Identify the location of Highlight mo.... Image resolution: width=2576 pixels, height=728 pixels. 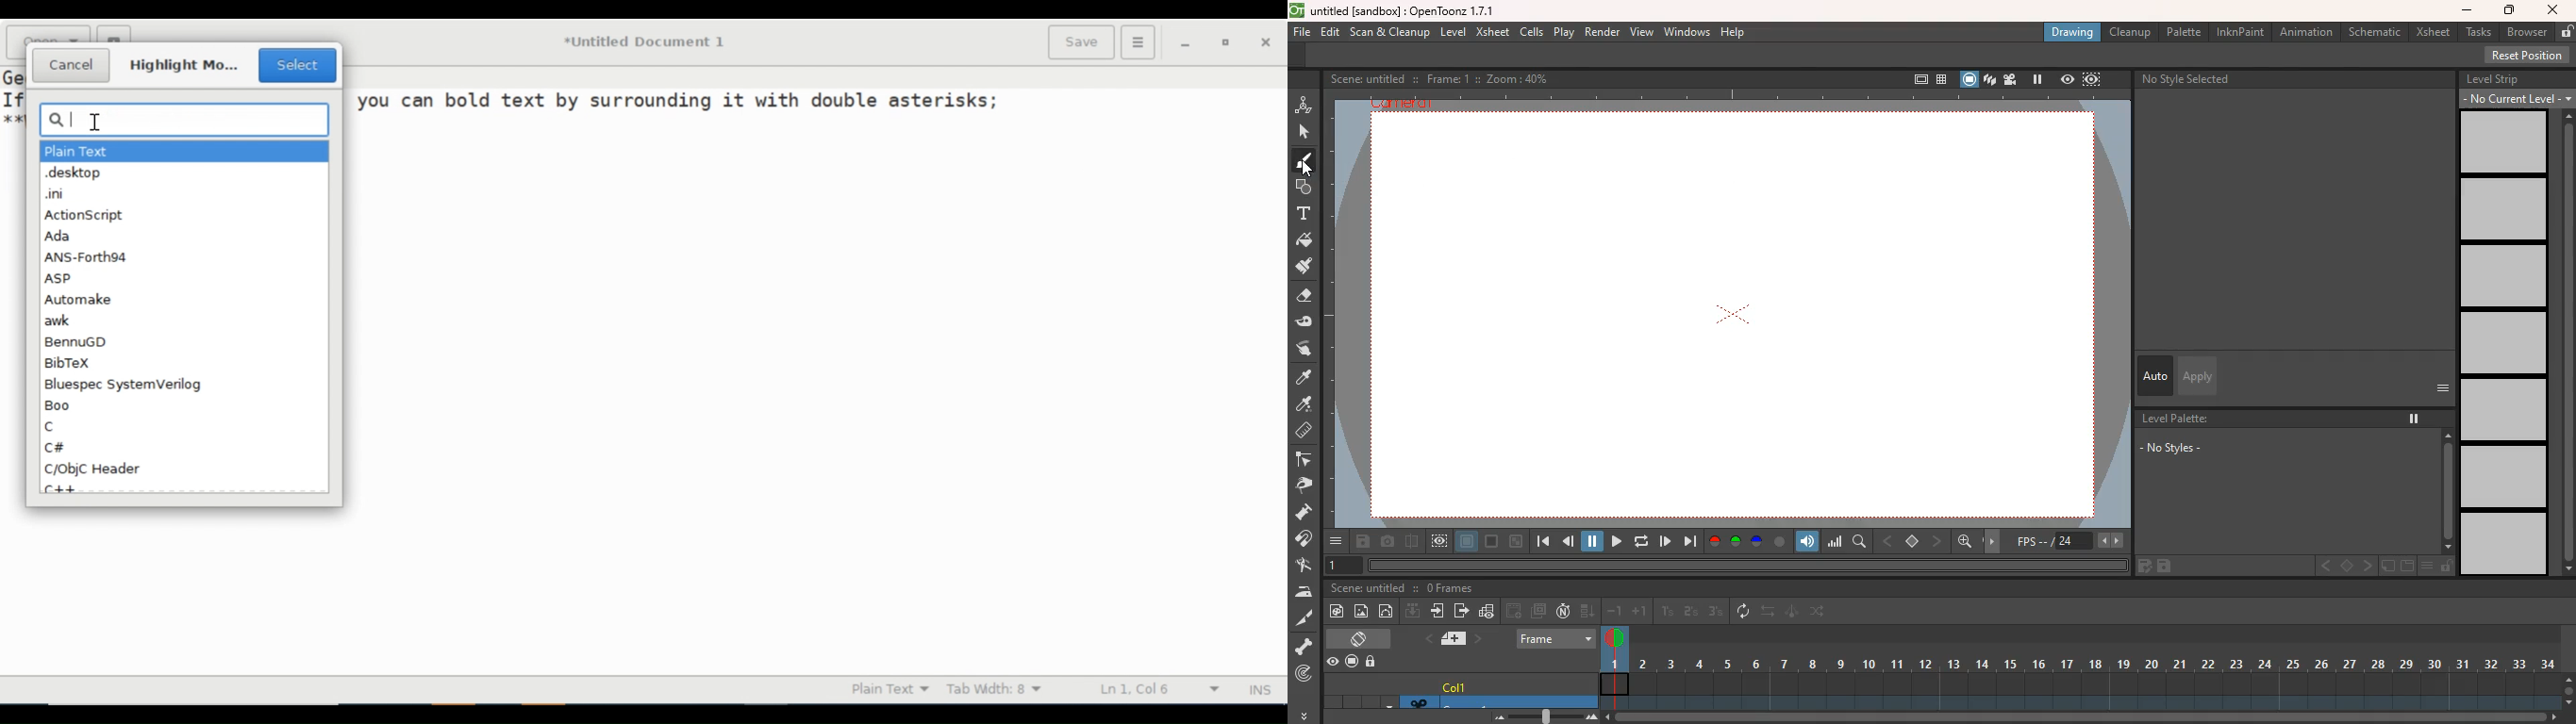
(184, 64).